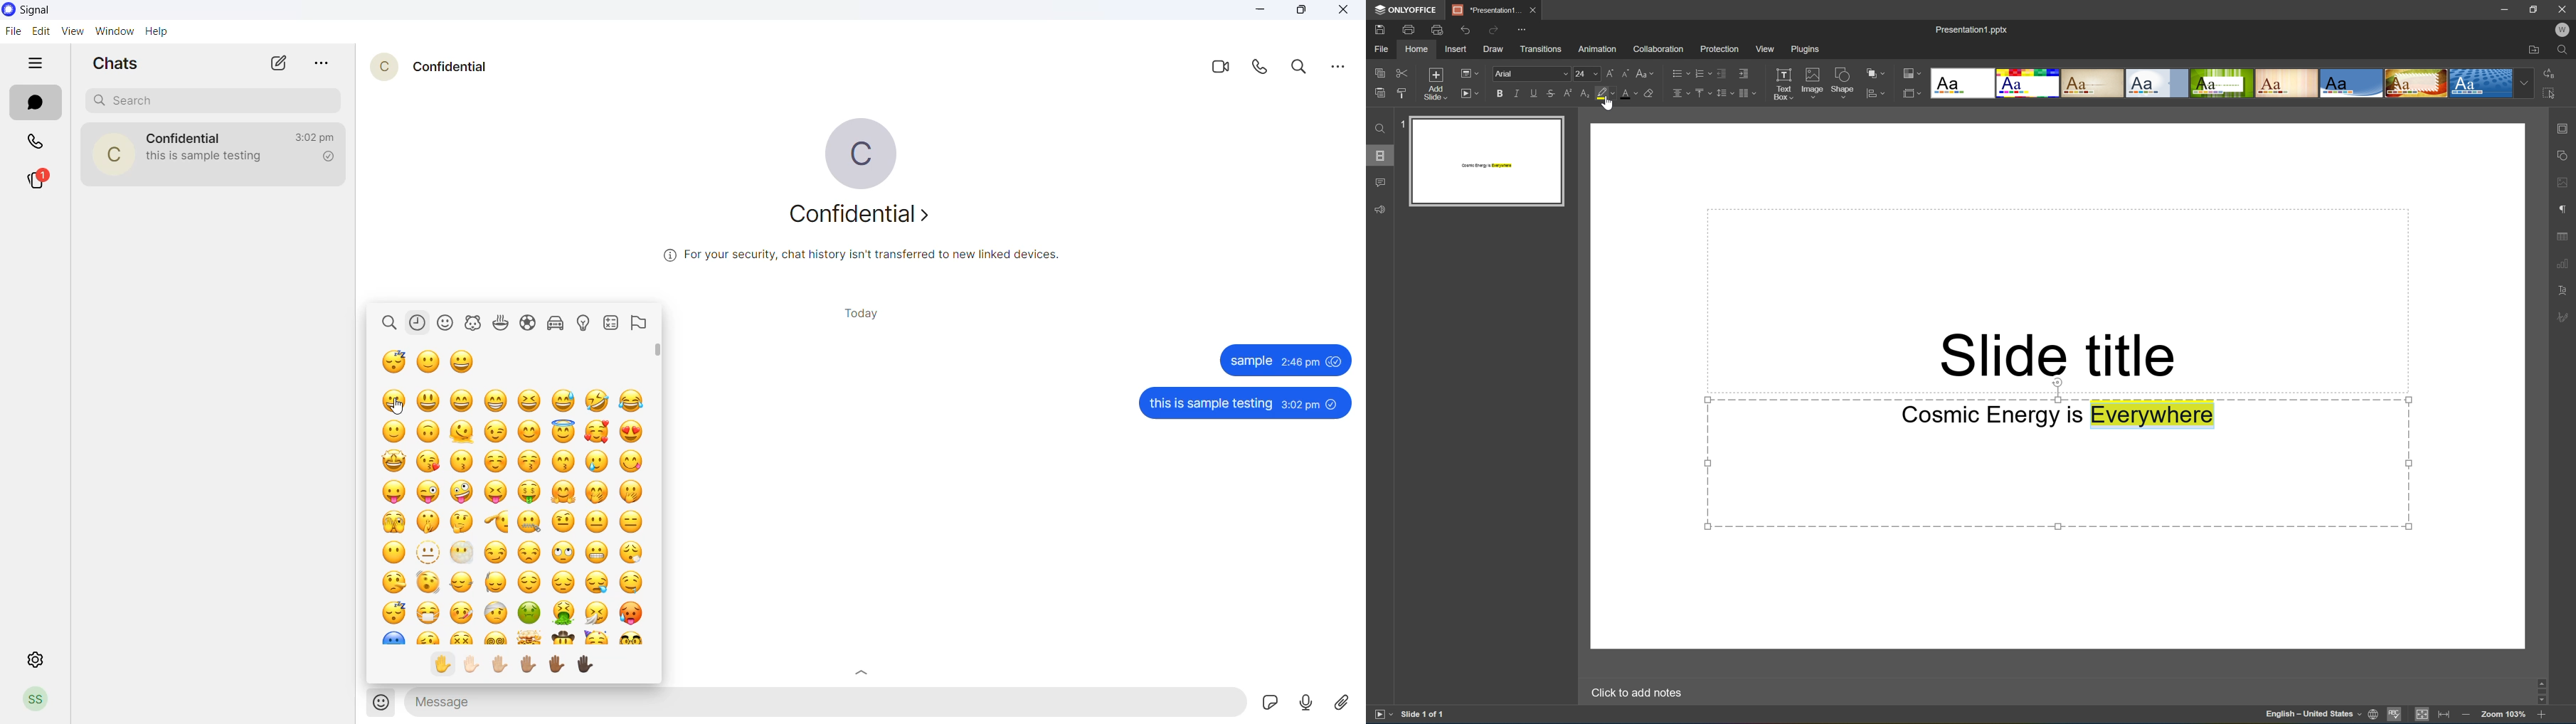  Describe the element at coordinates (324, 63) in the screenshot. I see `more options` at that location.